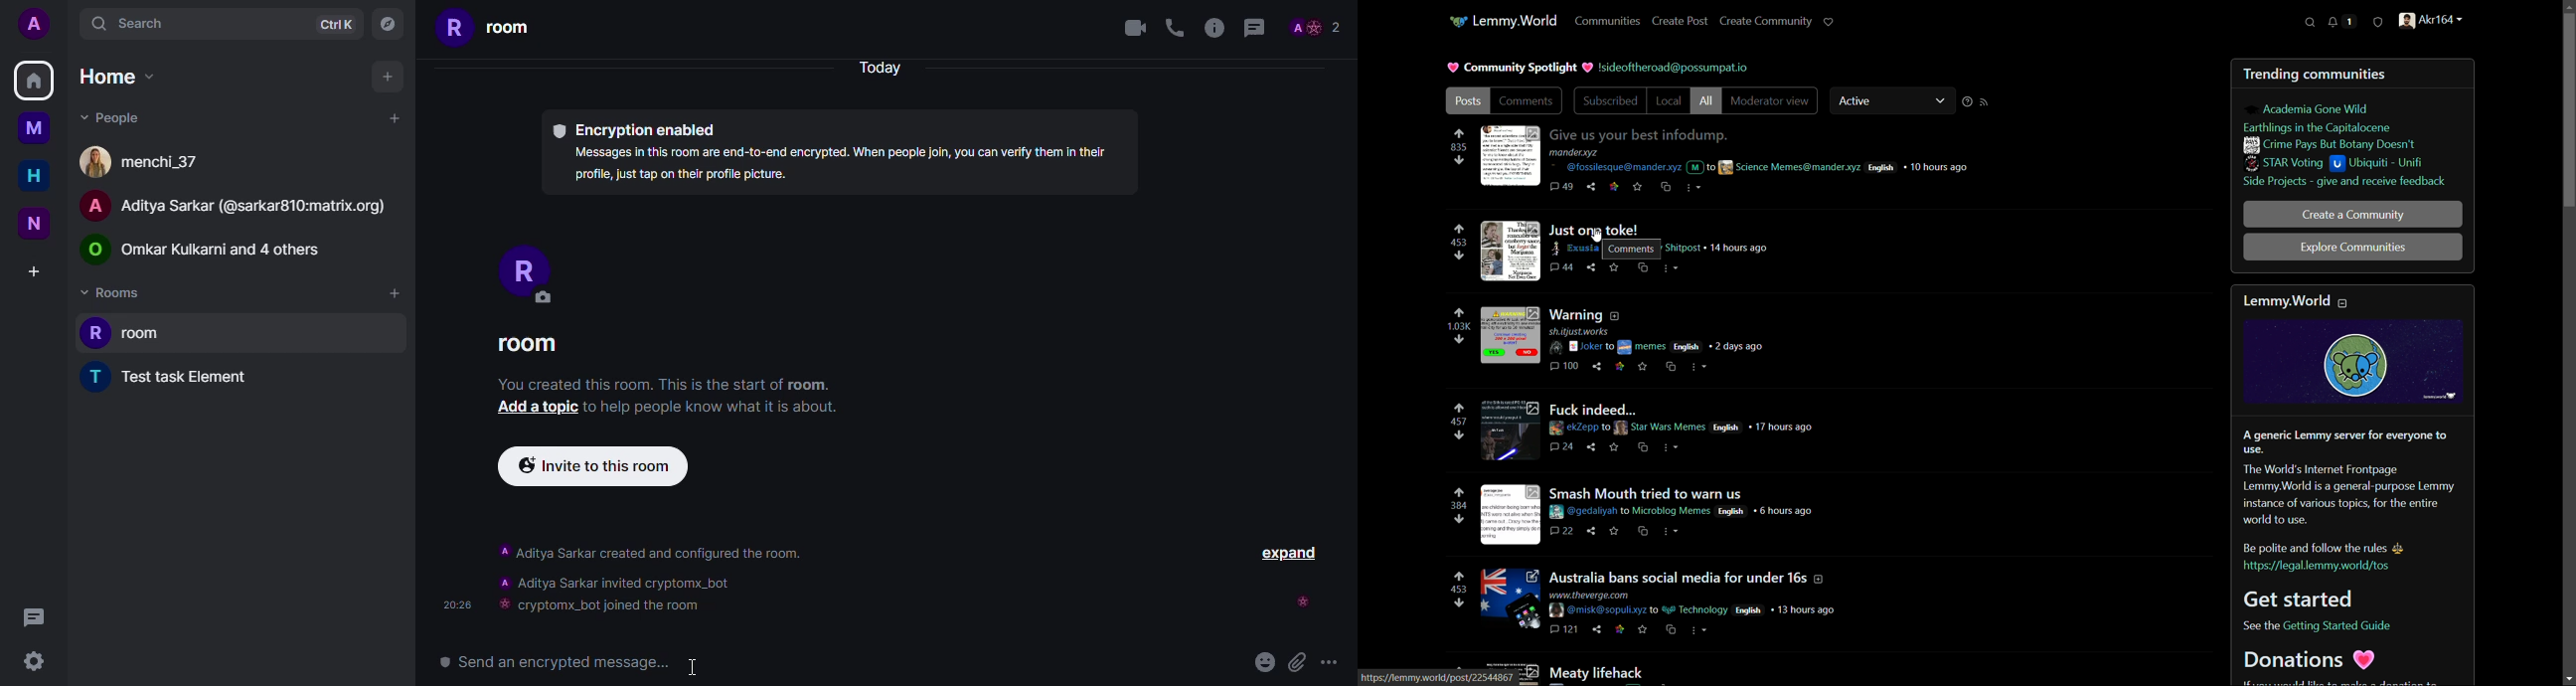  Describe the element at coordinates (1459, 520) in the screenshot. I see `downvote` at that location.